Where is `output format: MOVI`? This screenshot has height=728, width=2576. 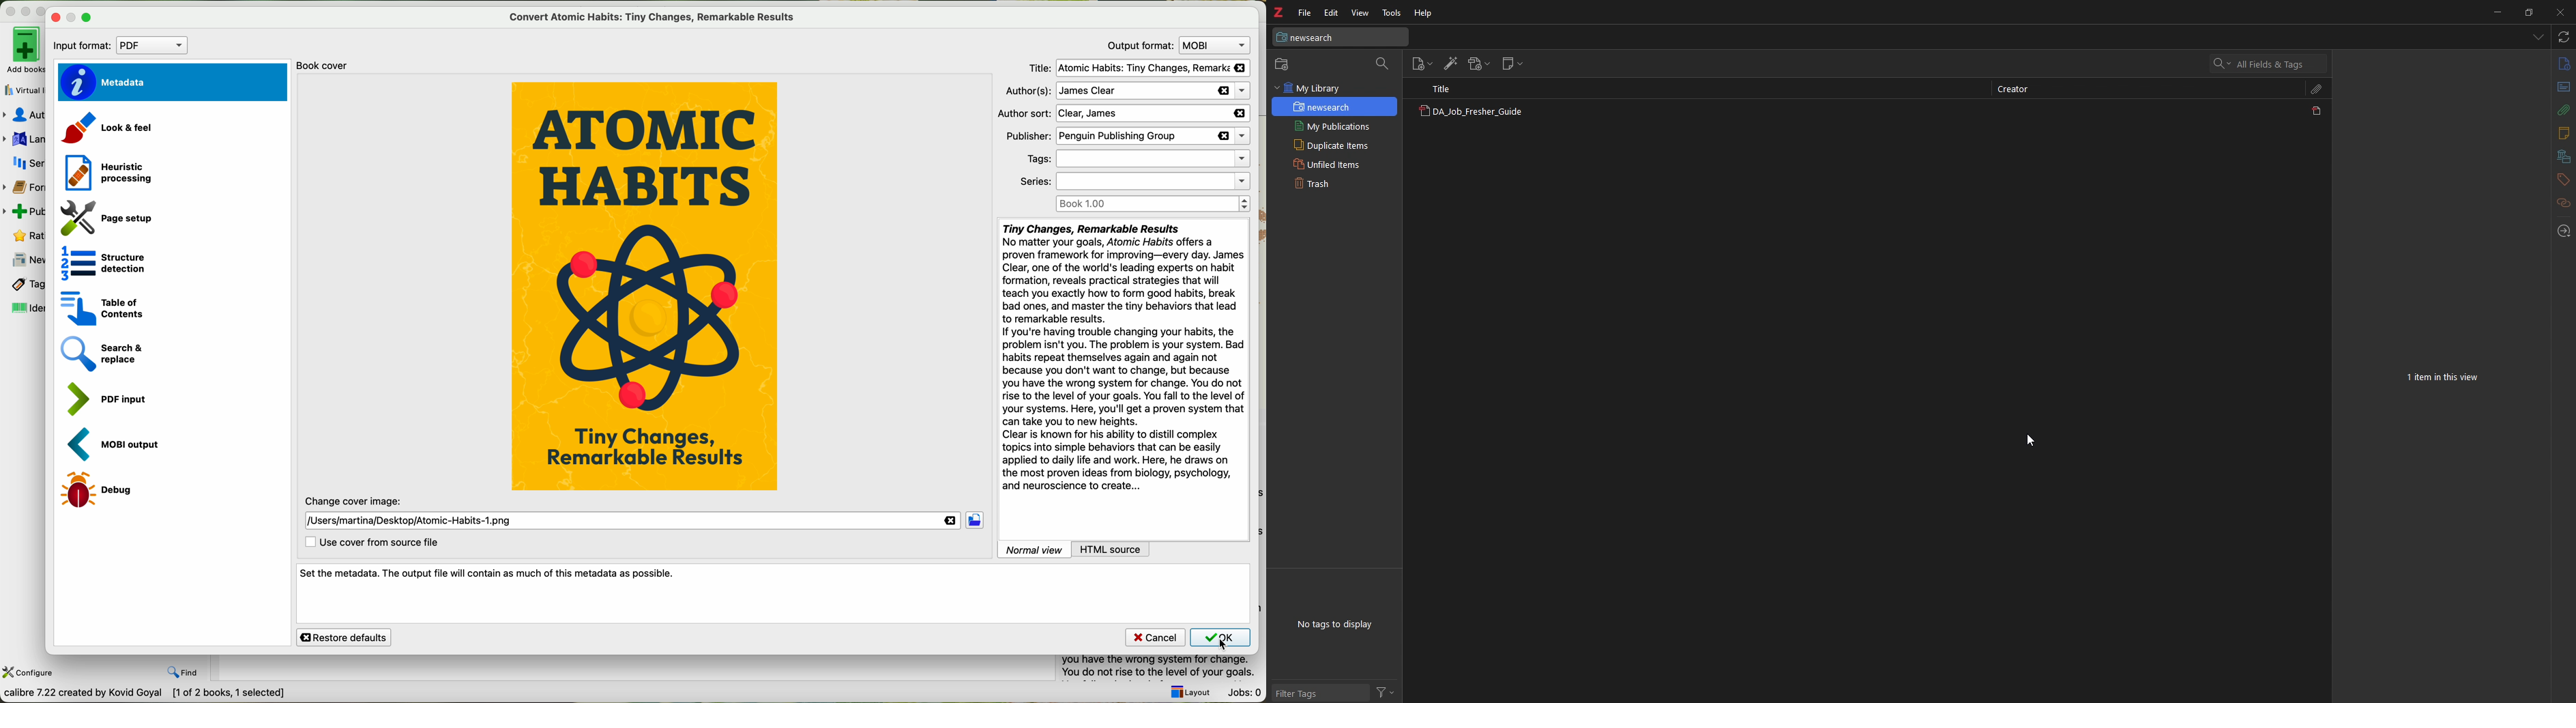 output format: MOVI is located at coordinates (1176, 45).